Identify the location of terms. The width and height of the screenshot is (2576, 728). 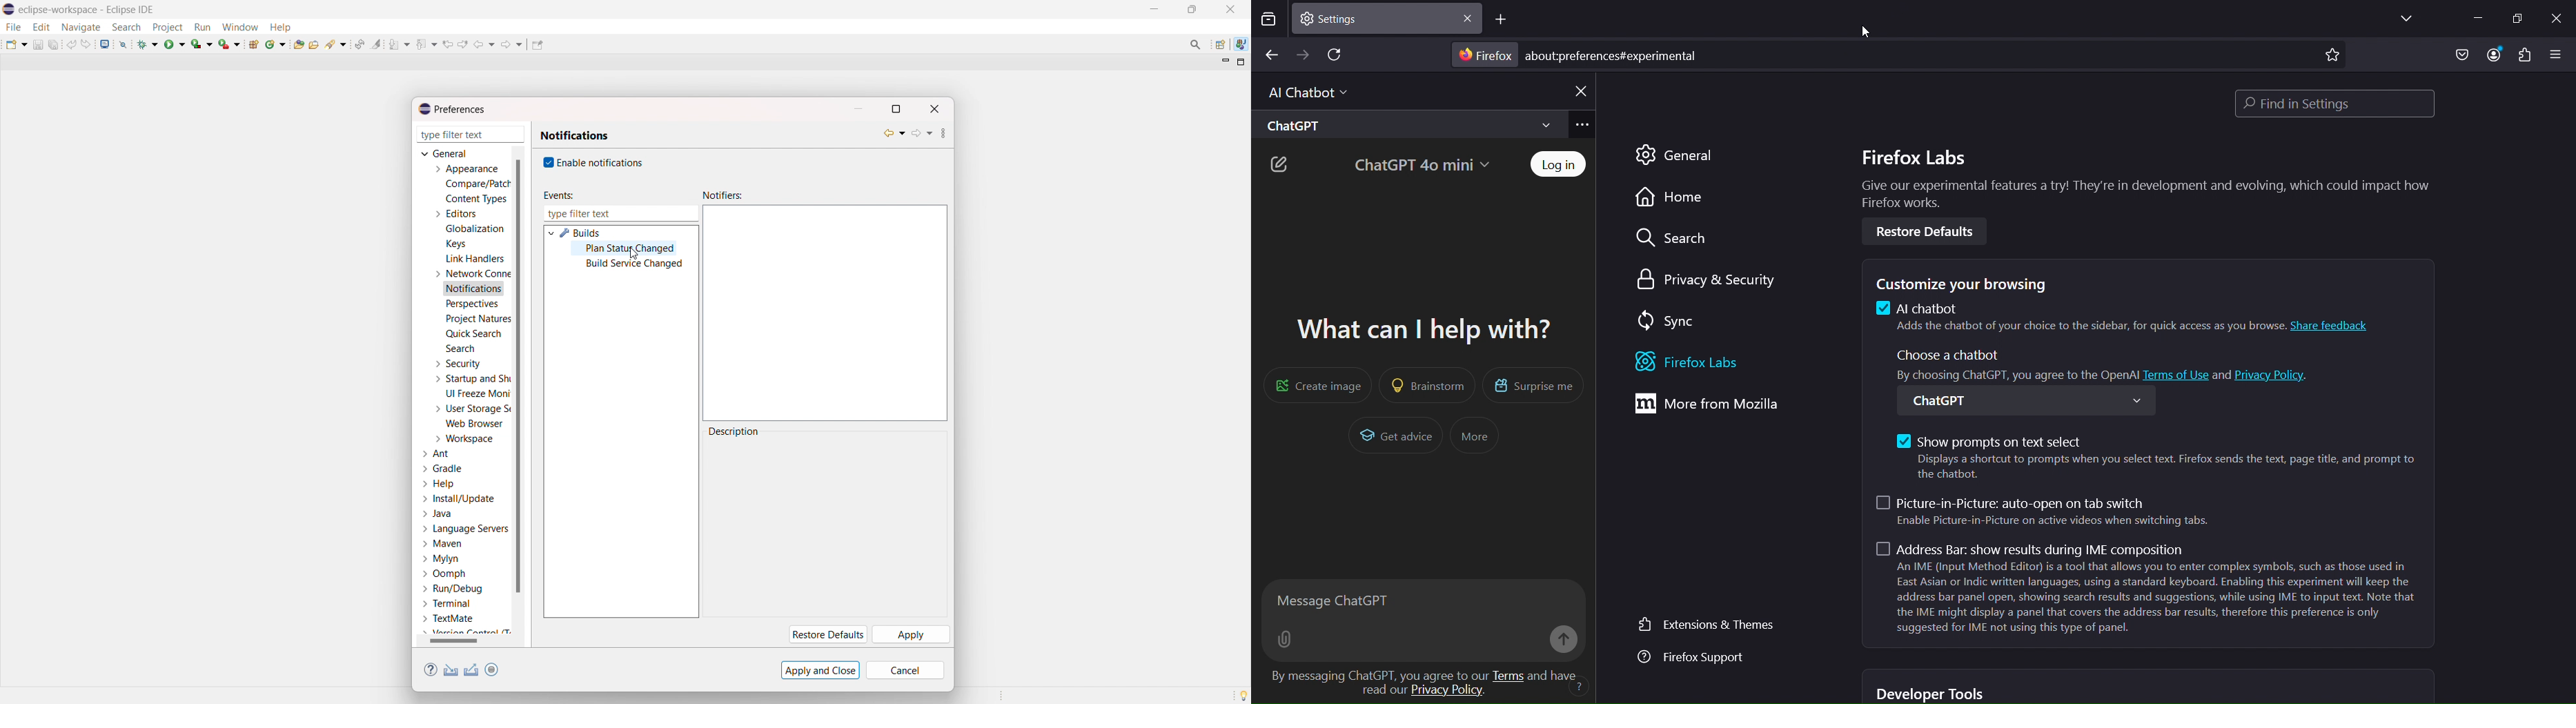
(1508, 675).